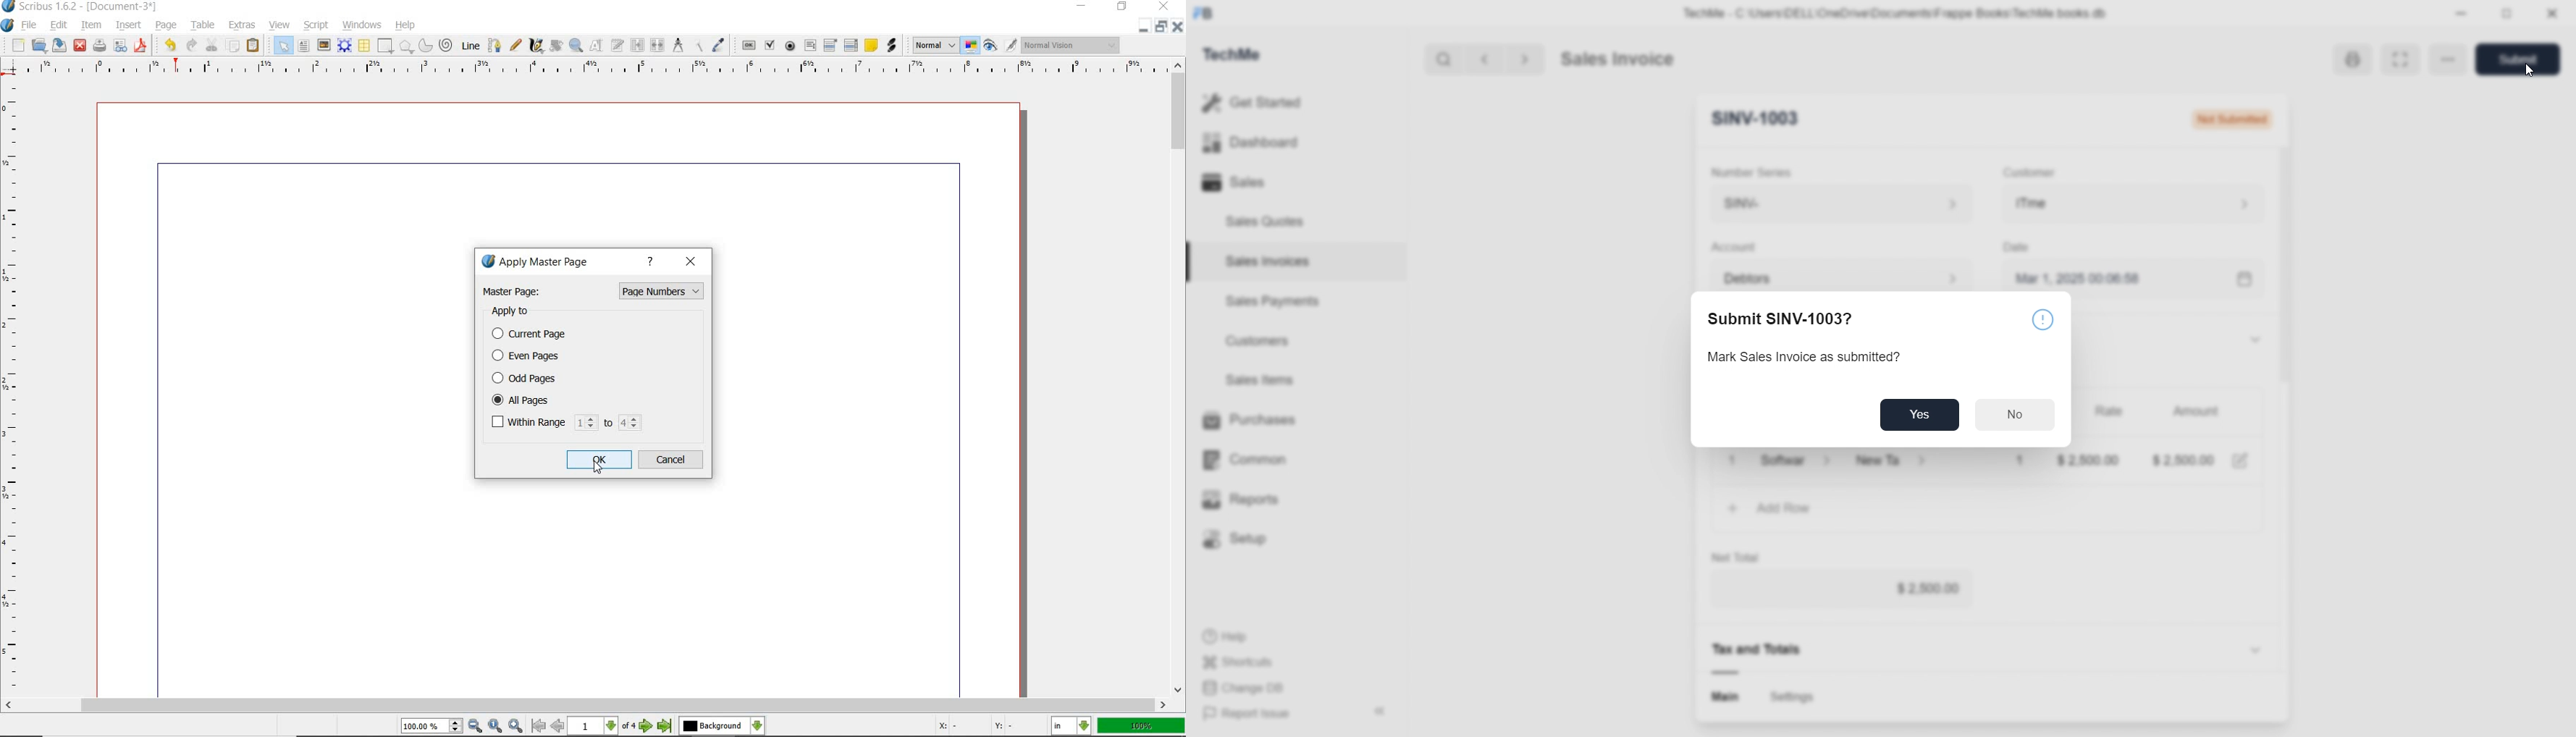  What do you see at coordinates (16, 388) in the screenshot?
I see `Vertical Margin` at bounding box center [16, 388].